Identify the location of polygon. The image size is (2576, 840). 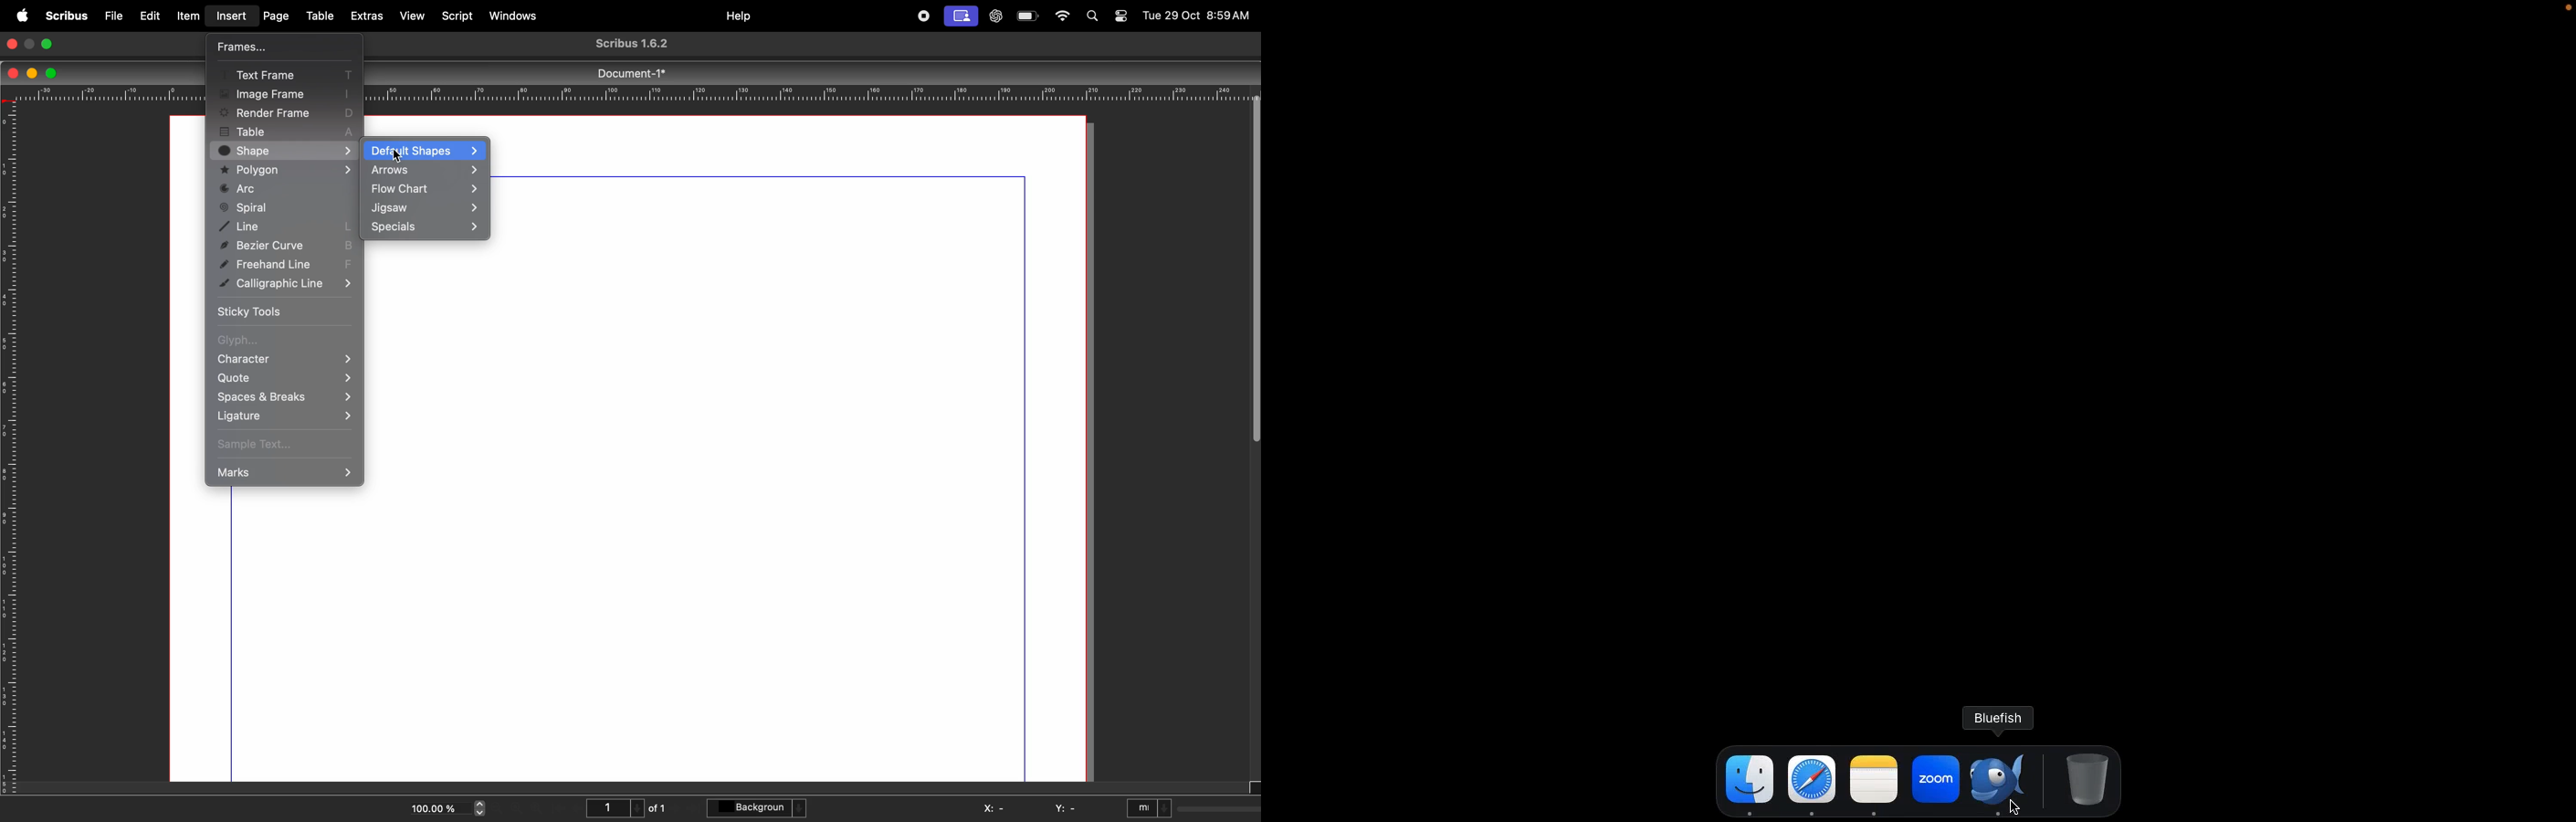
(287, 170).